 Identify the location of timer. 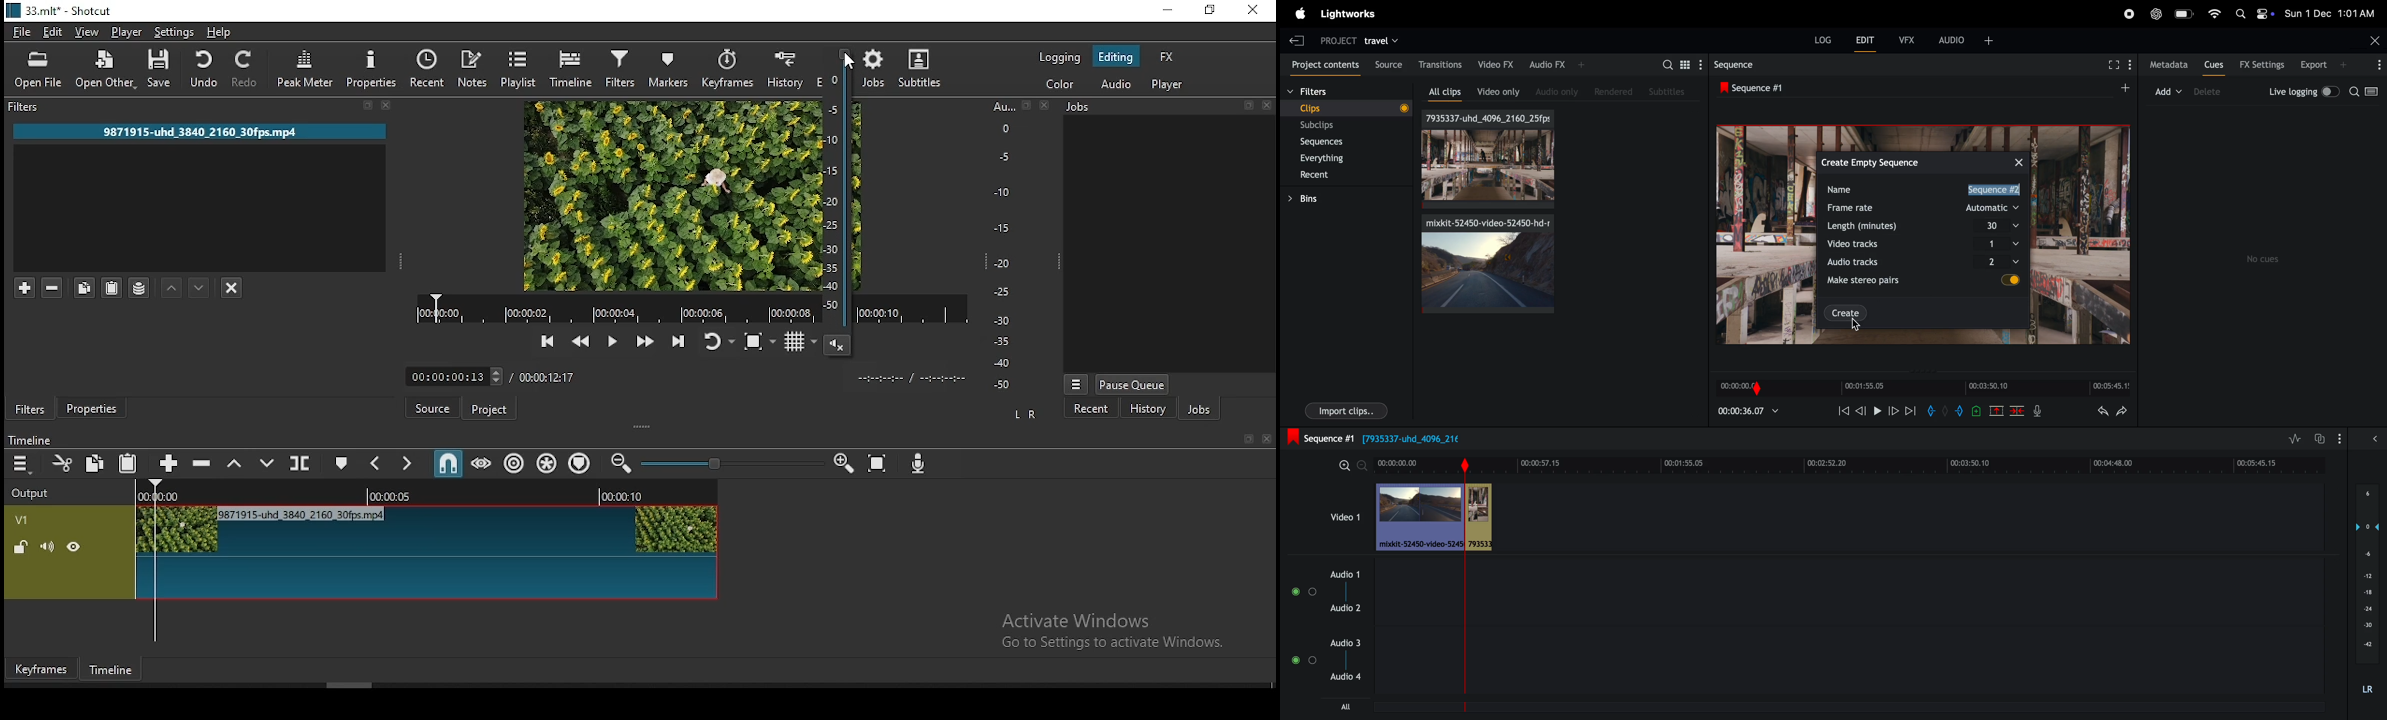
(495, 376).